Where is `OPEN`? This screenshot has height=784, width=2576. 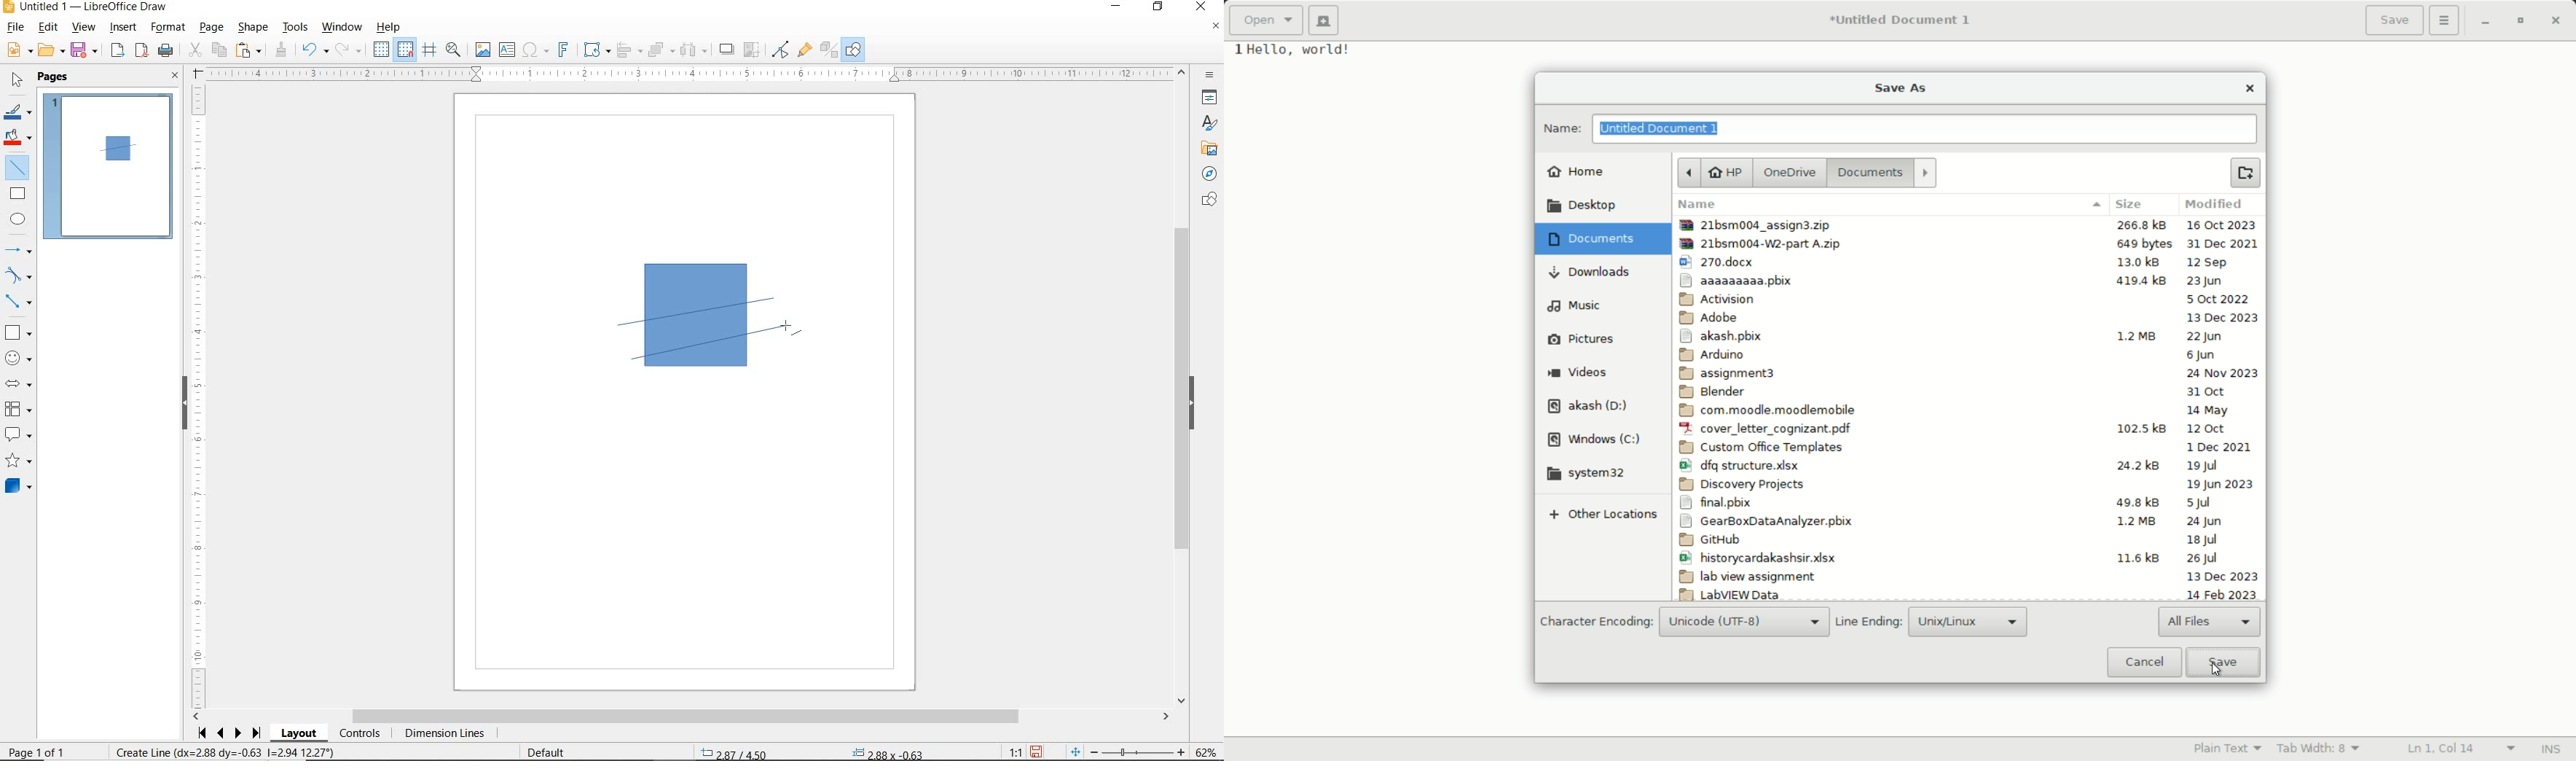
OPEN is located at coordinates (52, 50).